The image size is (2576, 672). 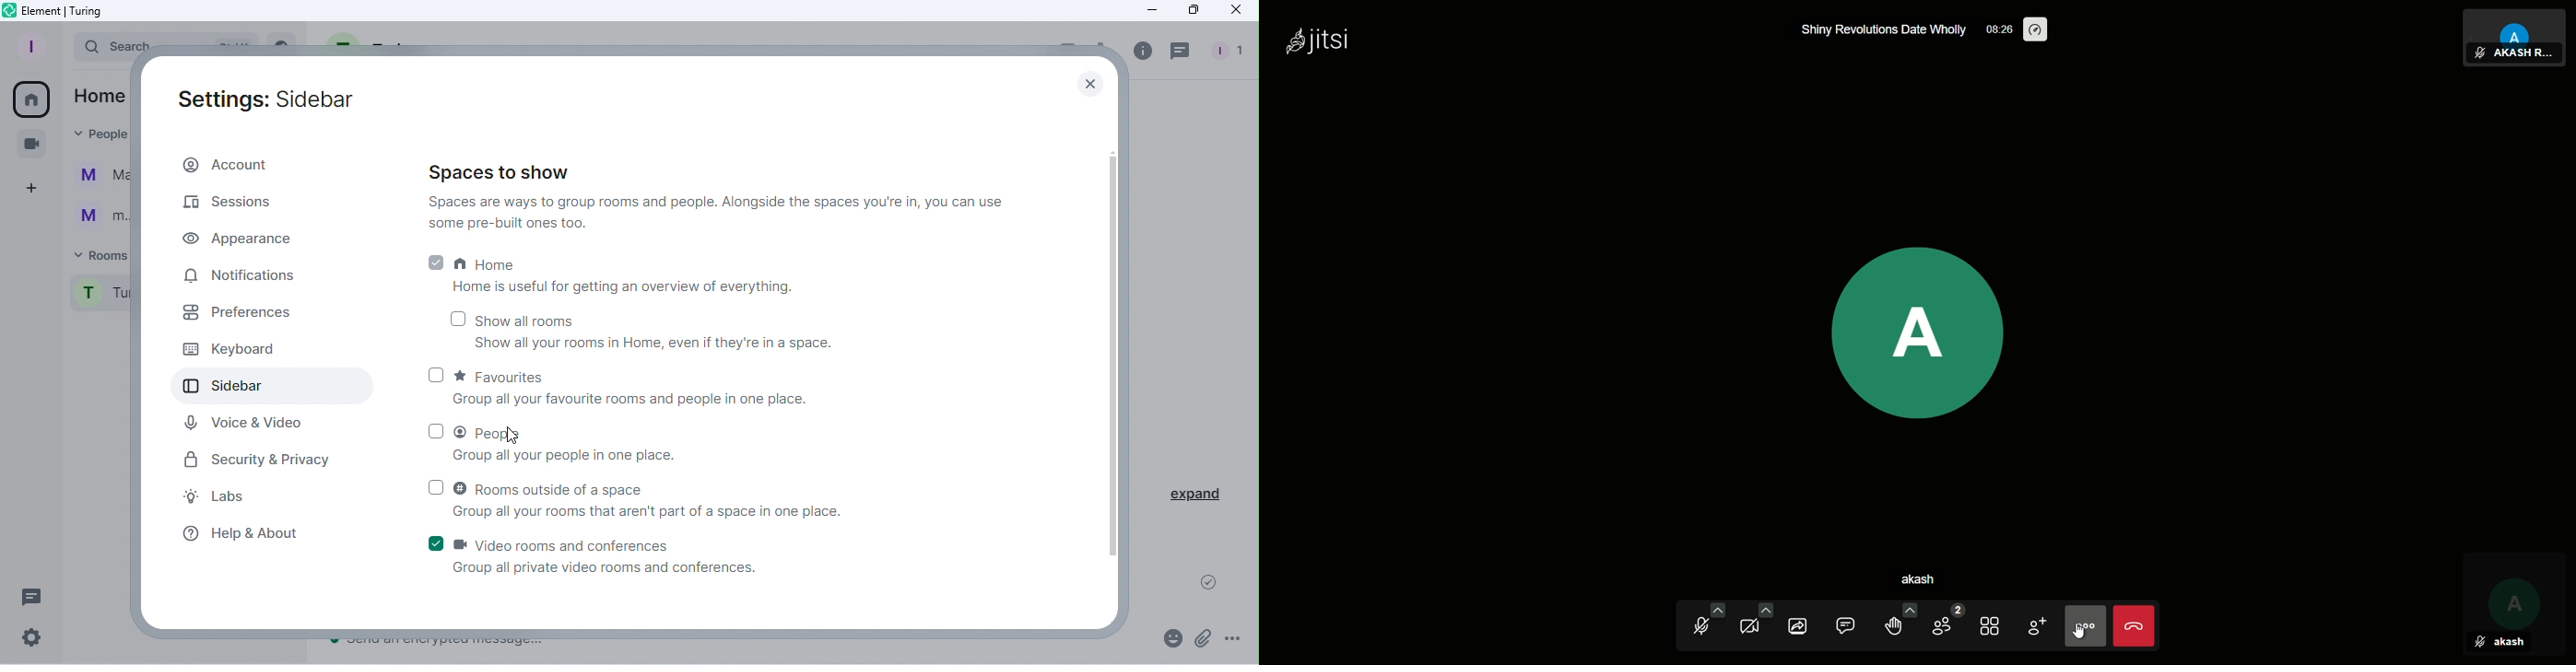 What do you see at coordinates (100, 48) in the screenshot?
I see `Search` at bounding box center [100, 48].